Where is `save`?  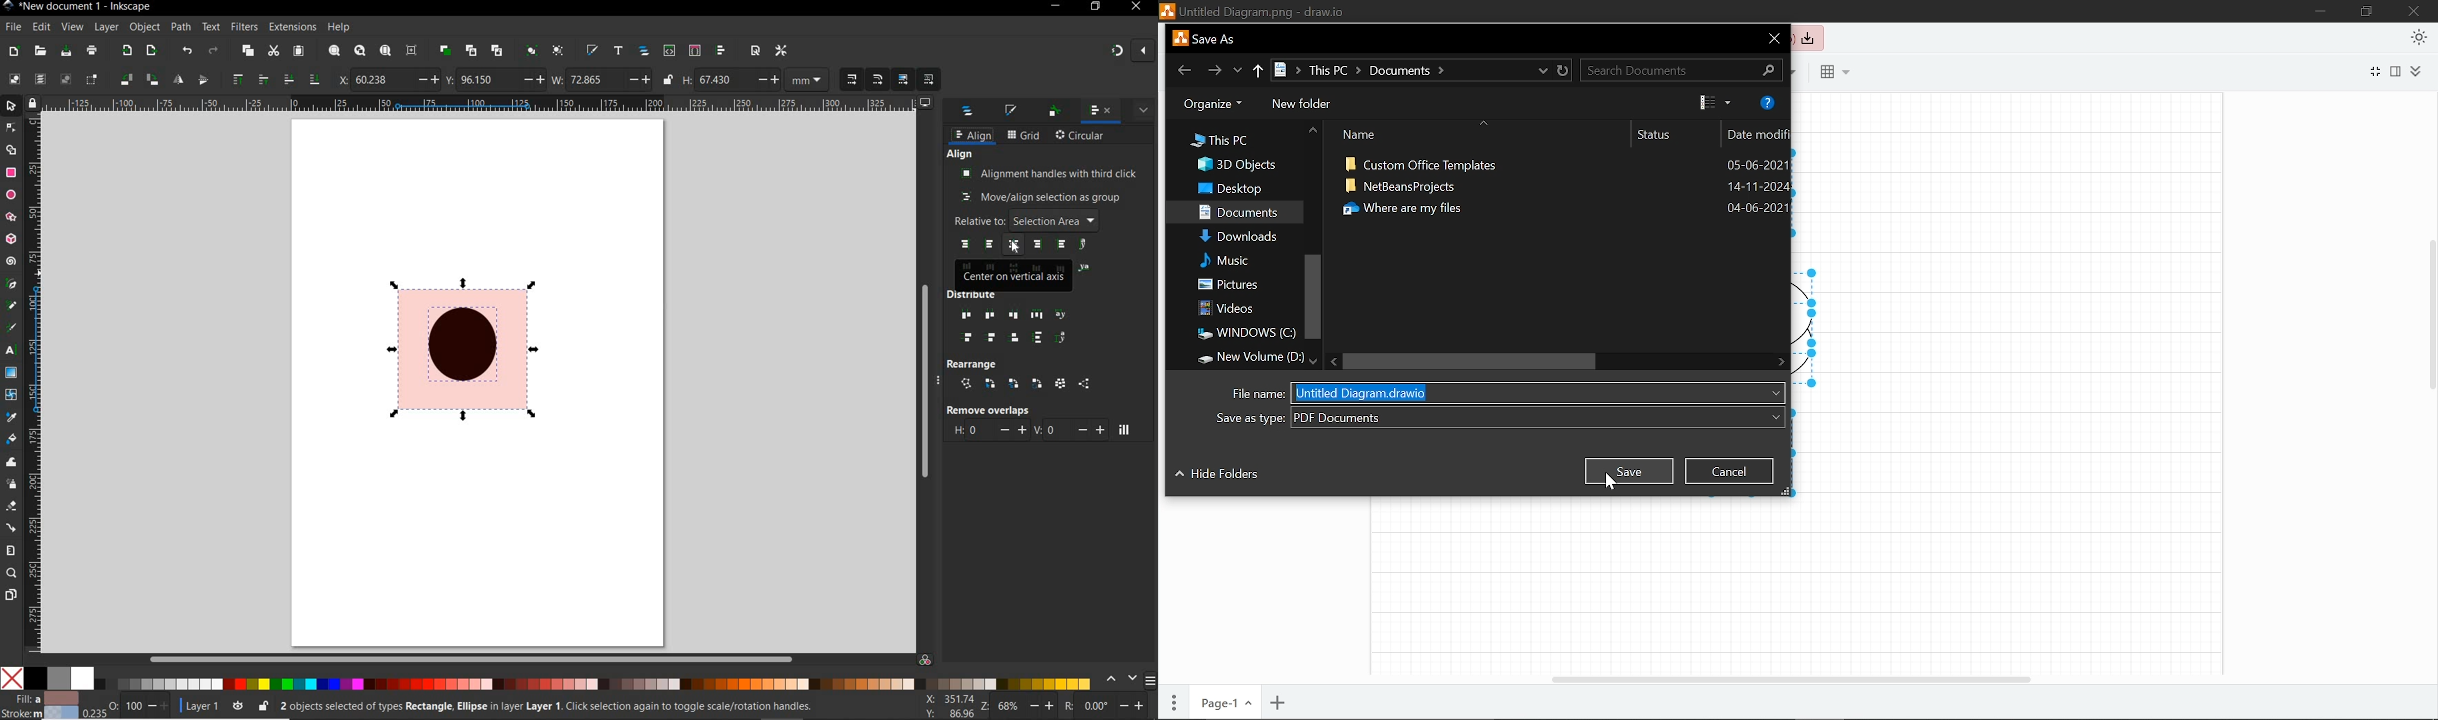 save is located at coordinates (66, 50).